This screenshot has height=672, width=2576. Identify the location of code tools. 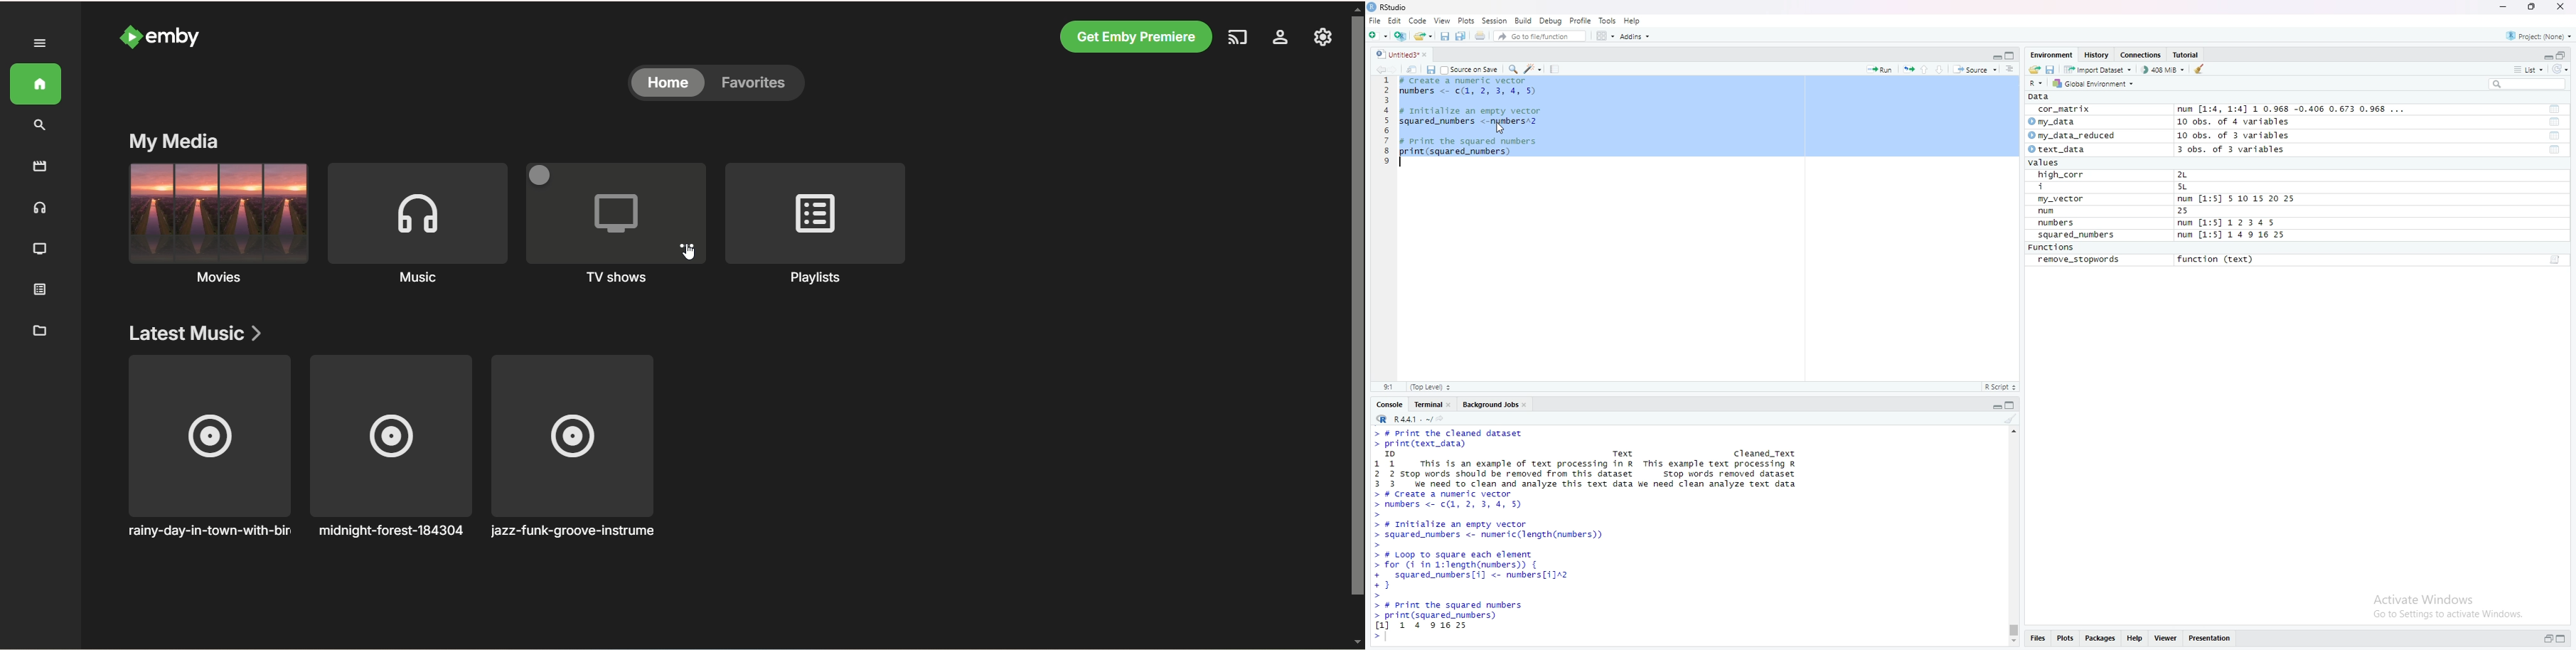
(1533, 68).